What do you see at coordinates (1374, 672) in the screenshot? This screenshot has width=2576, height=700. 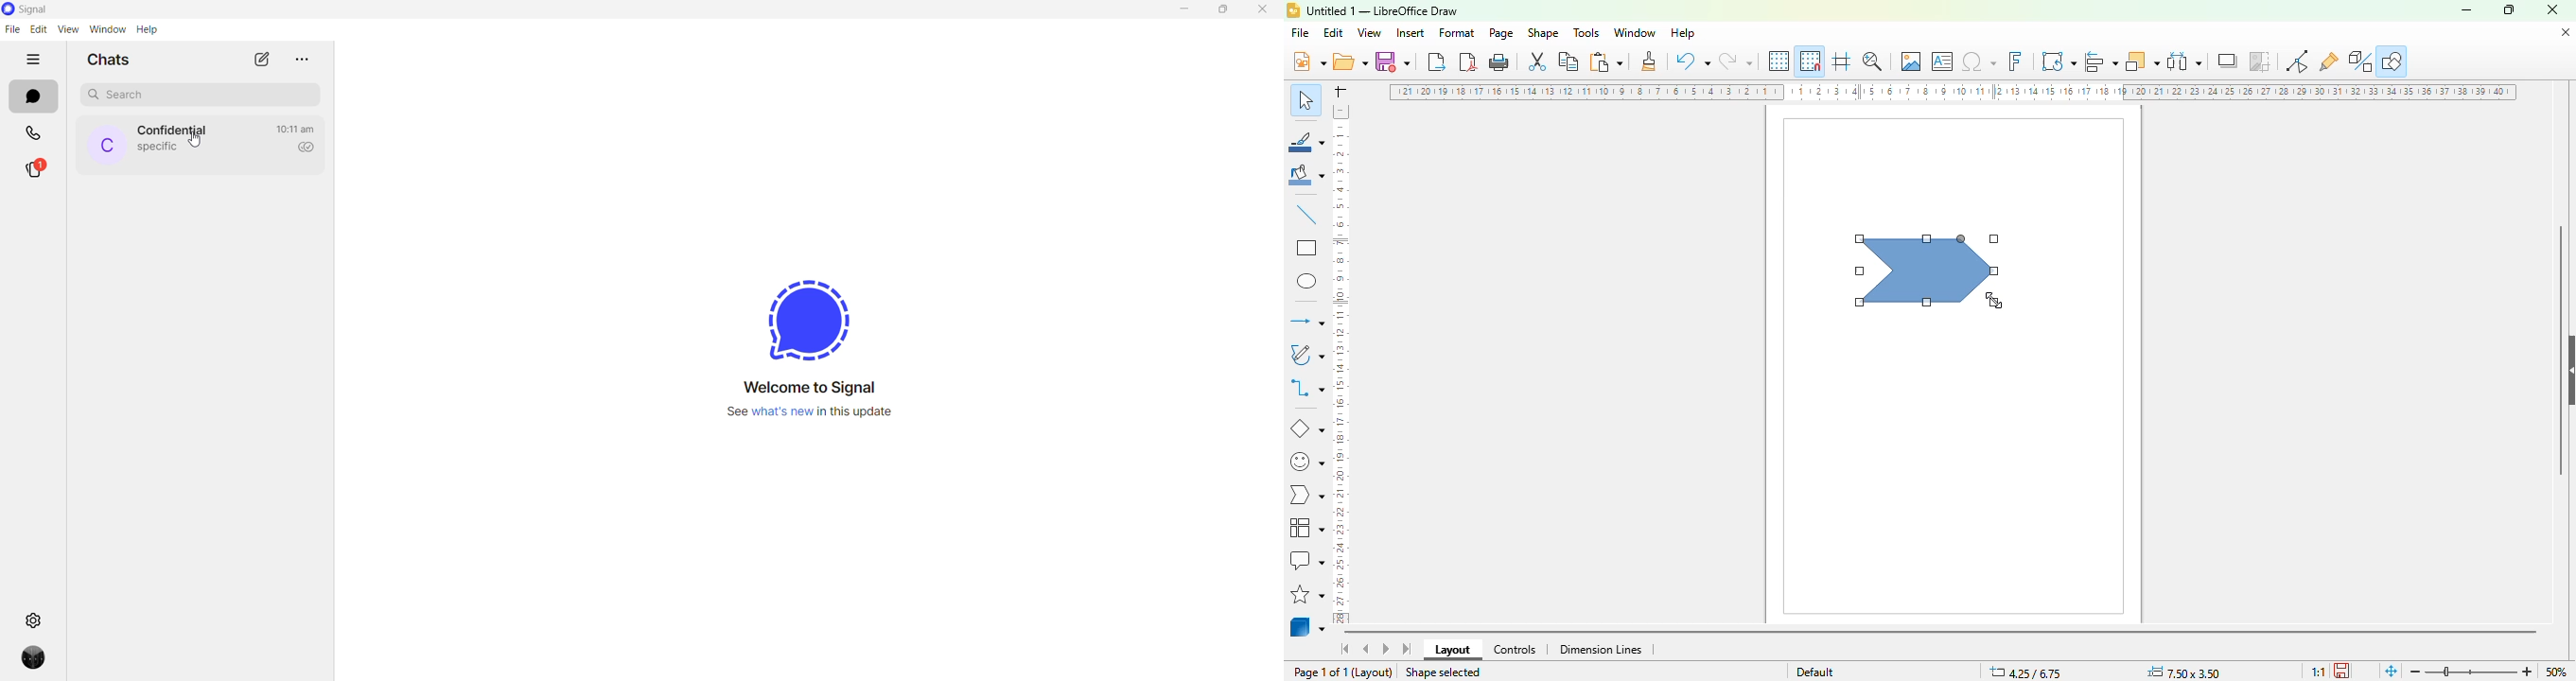 I see `(layout)` at bounding box center [1374, 672].